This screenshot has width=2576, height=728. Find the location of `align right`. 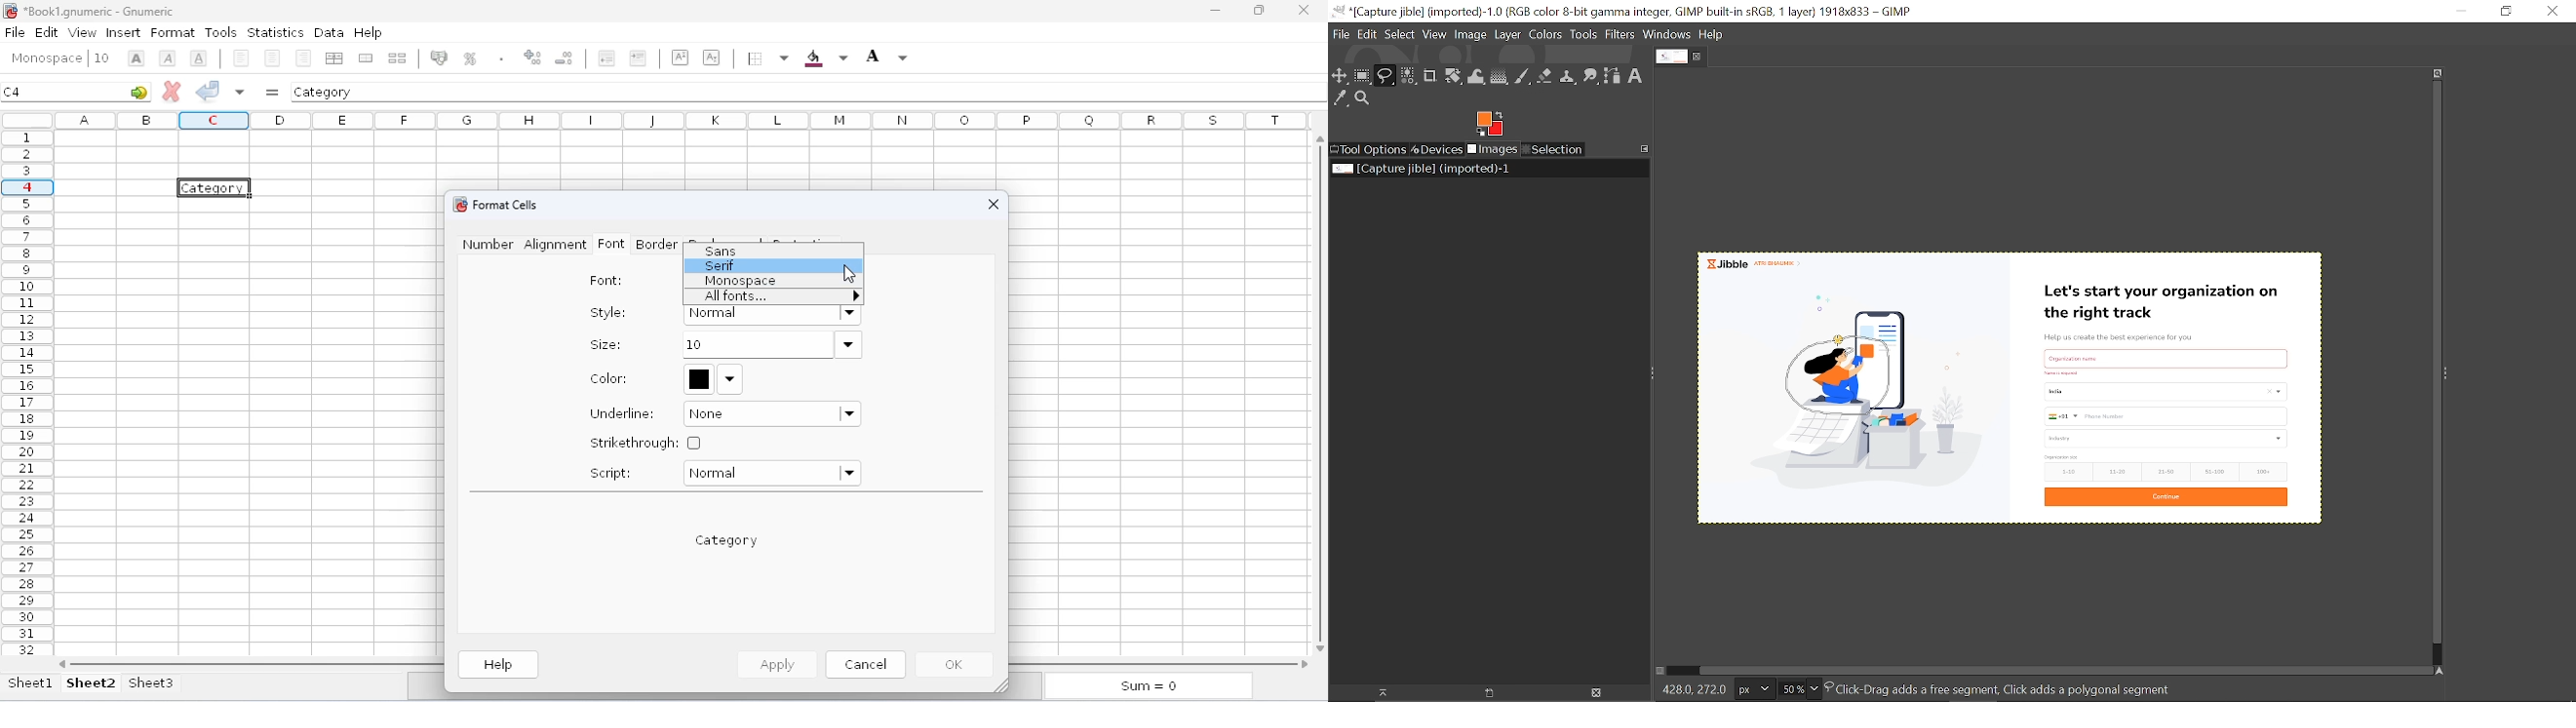

align right is located at coordinates (303, 57).